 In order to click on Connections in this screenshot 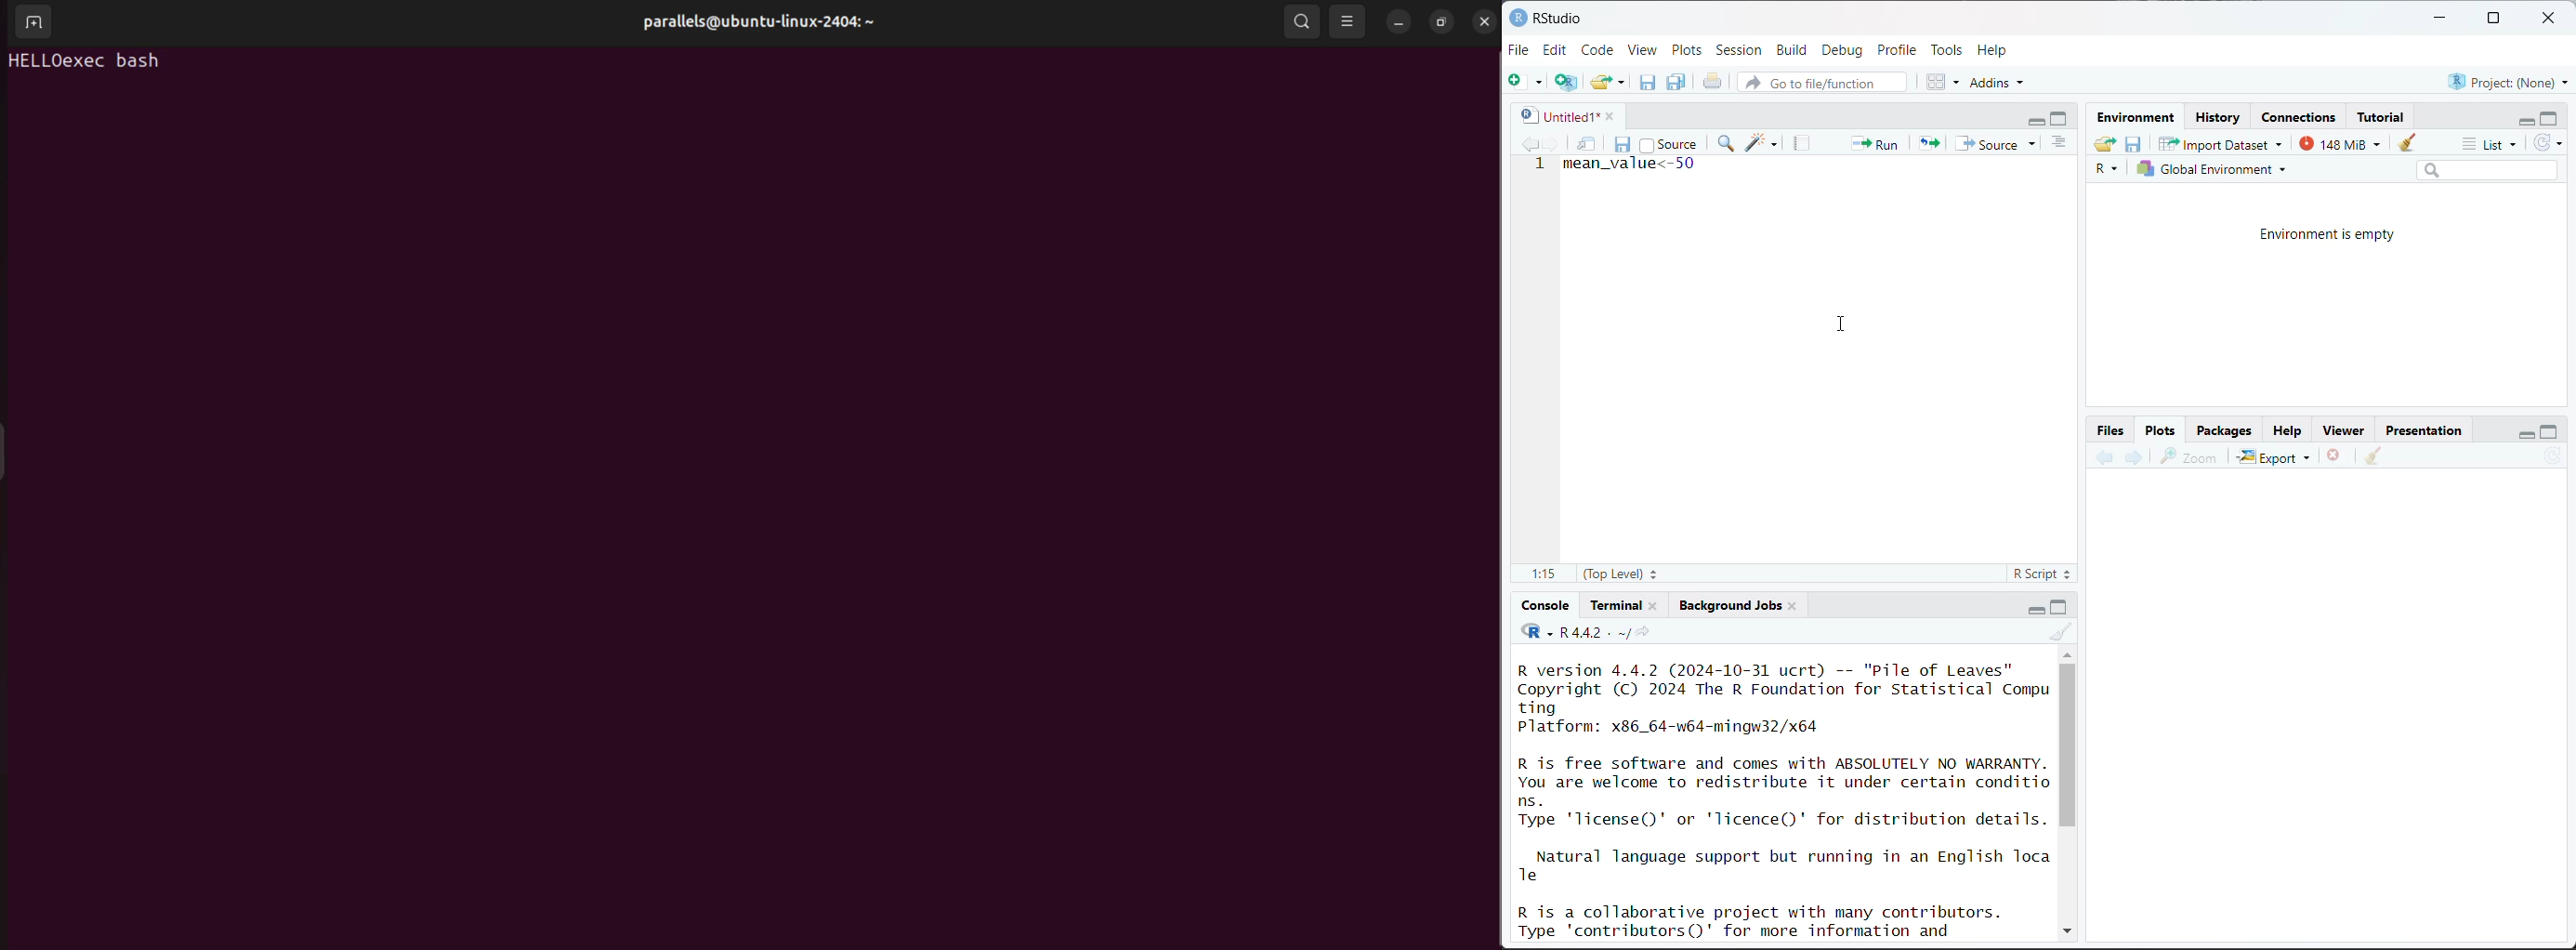, I will do `click(2301, 117)`.